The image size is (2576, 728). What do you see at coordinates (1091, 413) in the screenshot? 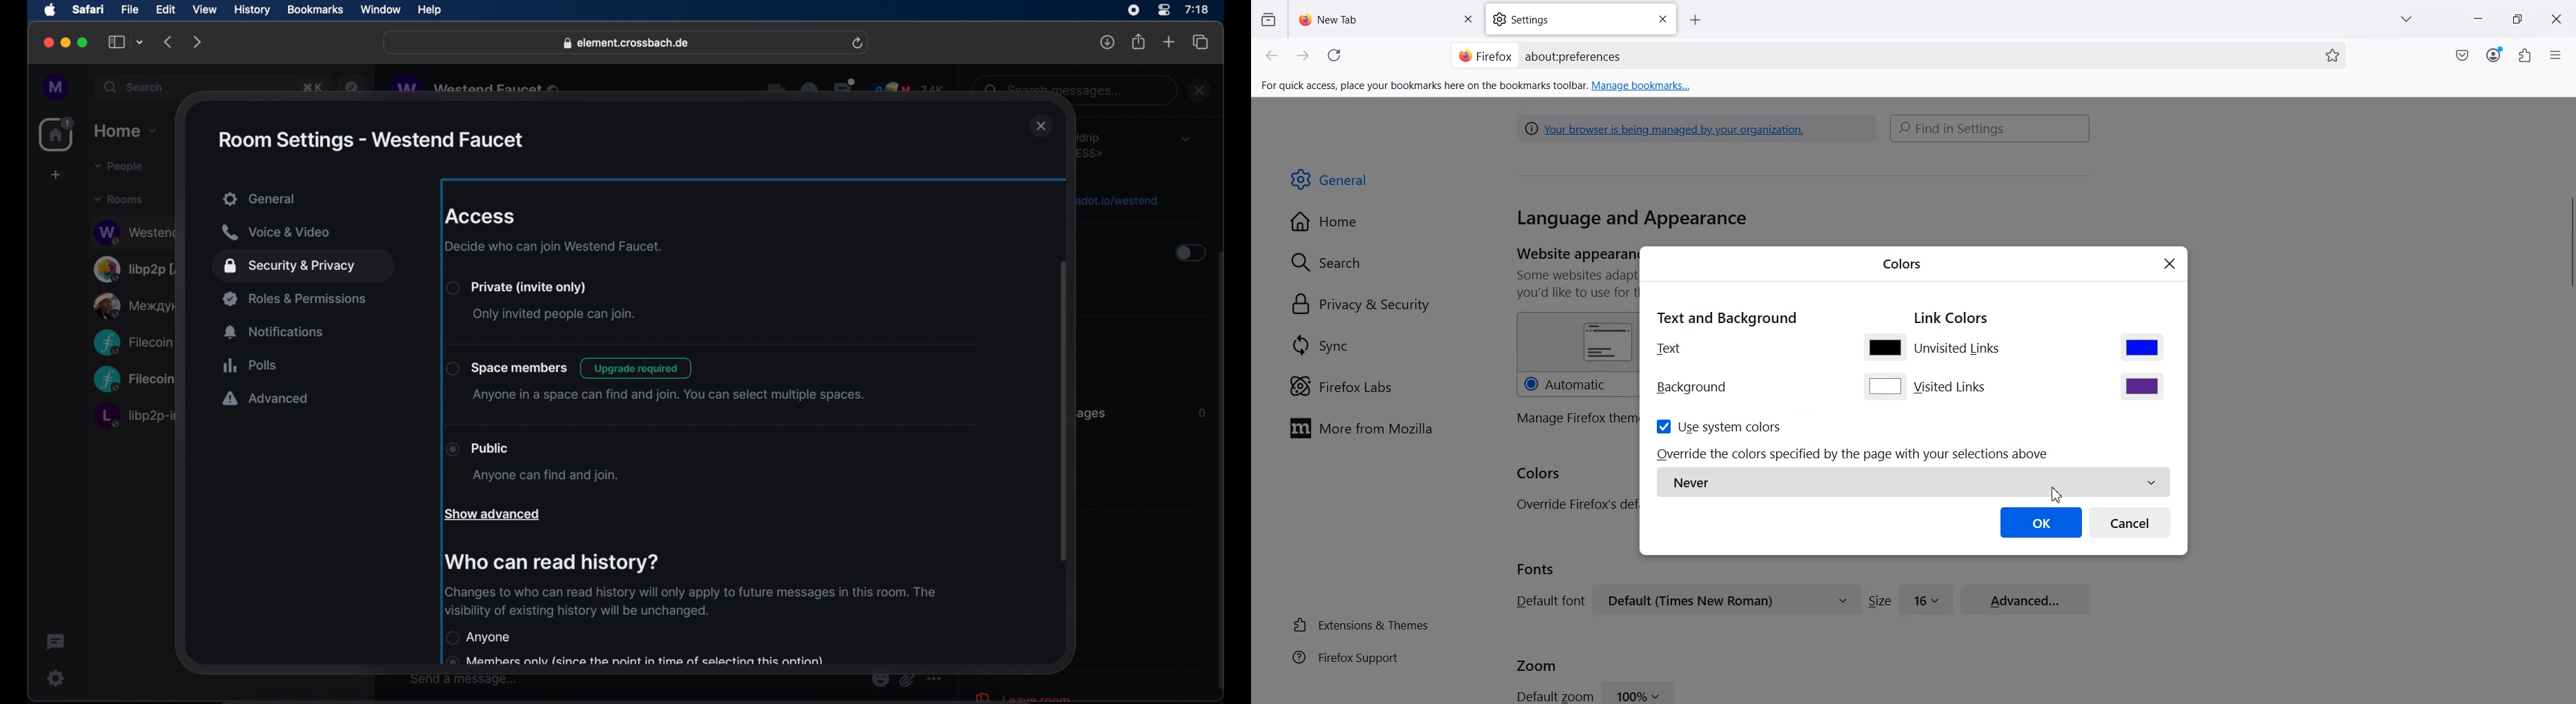
I see `obscure` at bounding box center [1091, 413].